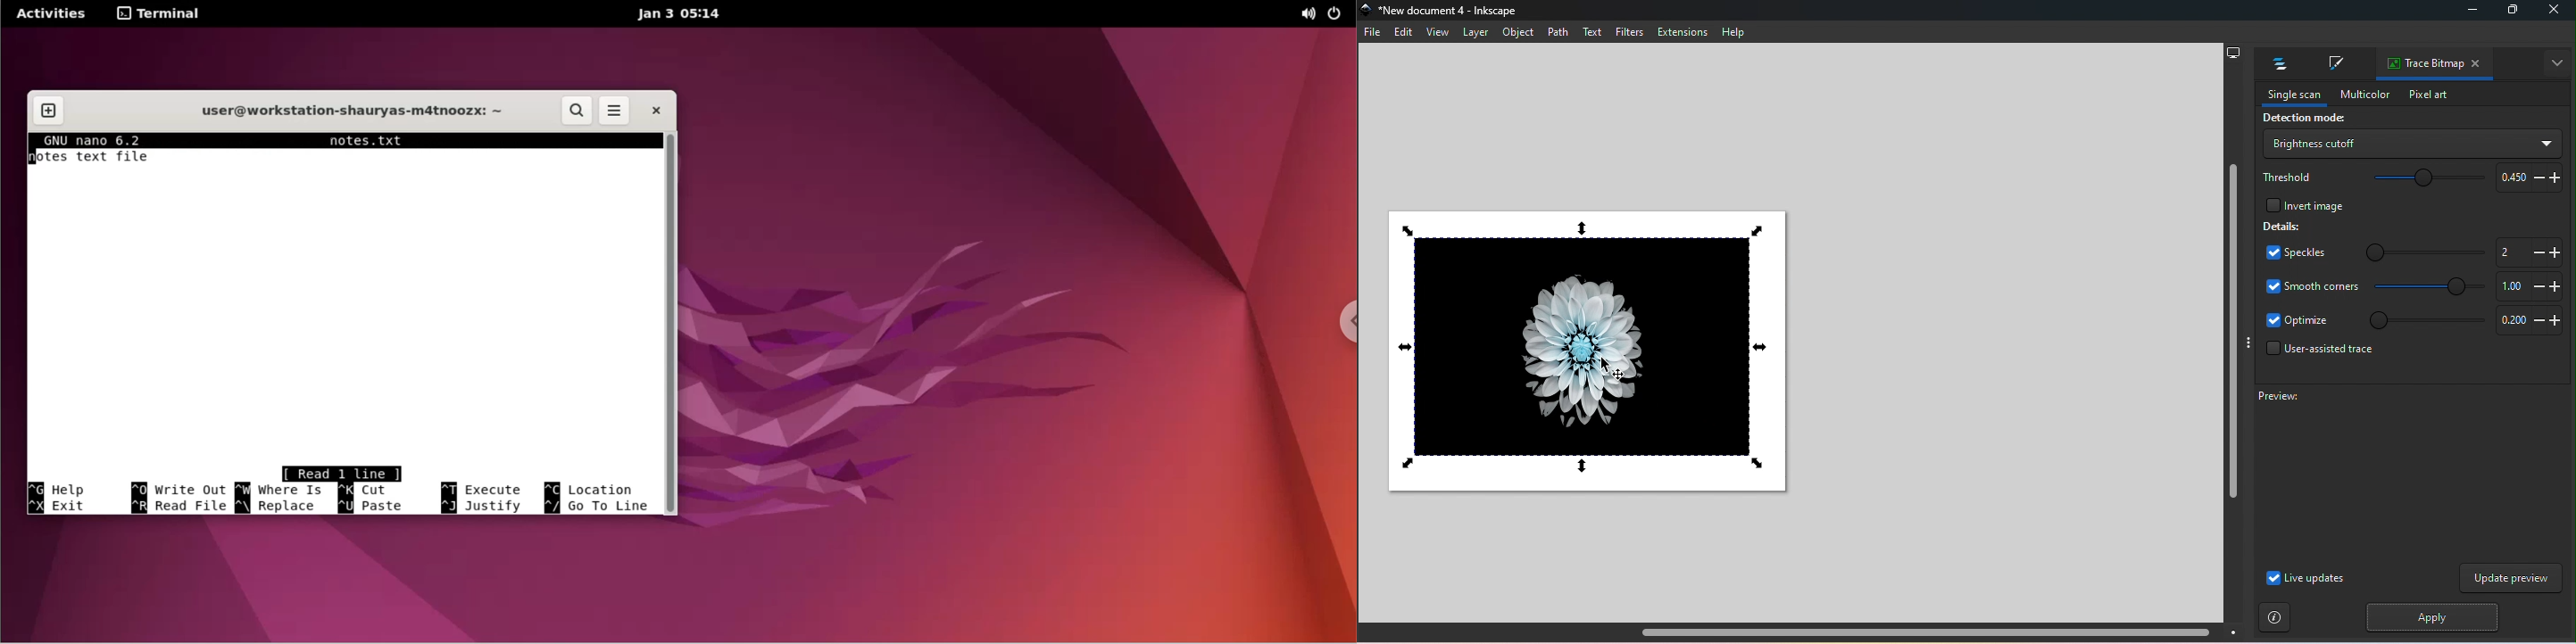 This screenshot has width=2576, height=644. Describe the element at coordinates (1446, 12) in the screenshot. I see `File name` at that location.